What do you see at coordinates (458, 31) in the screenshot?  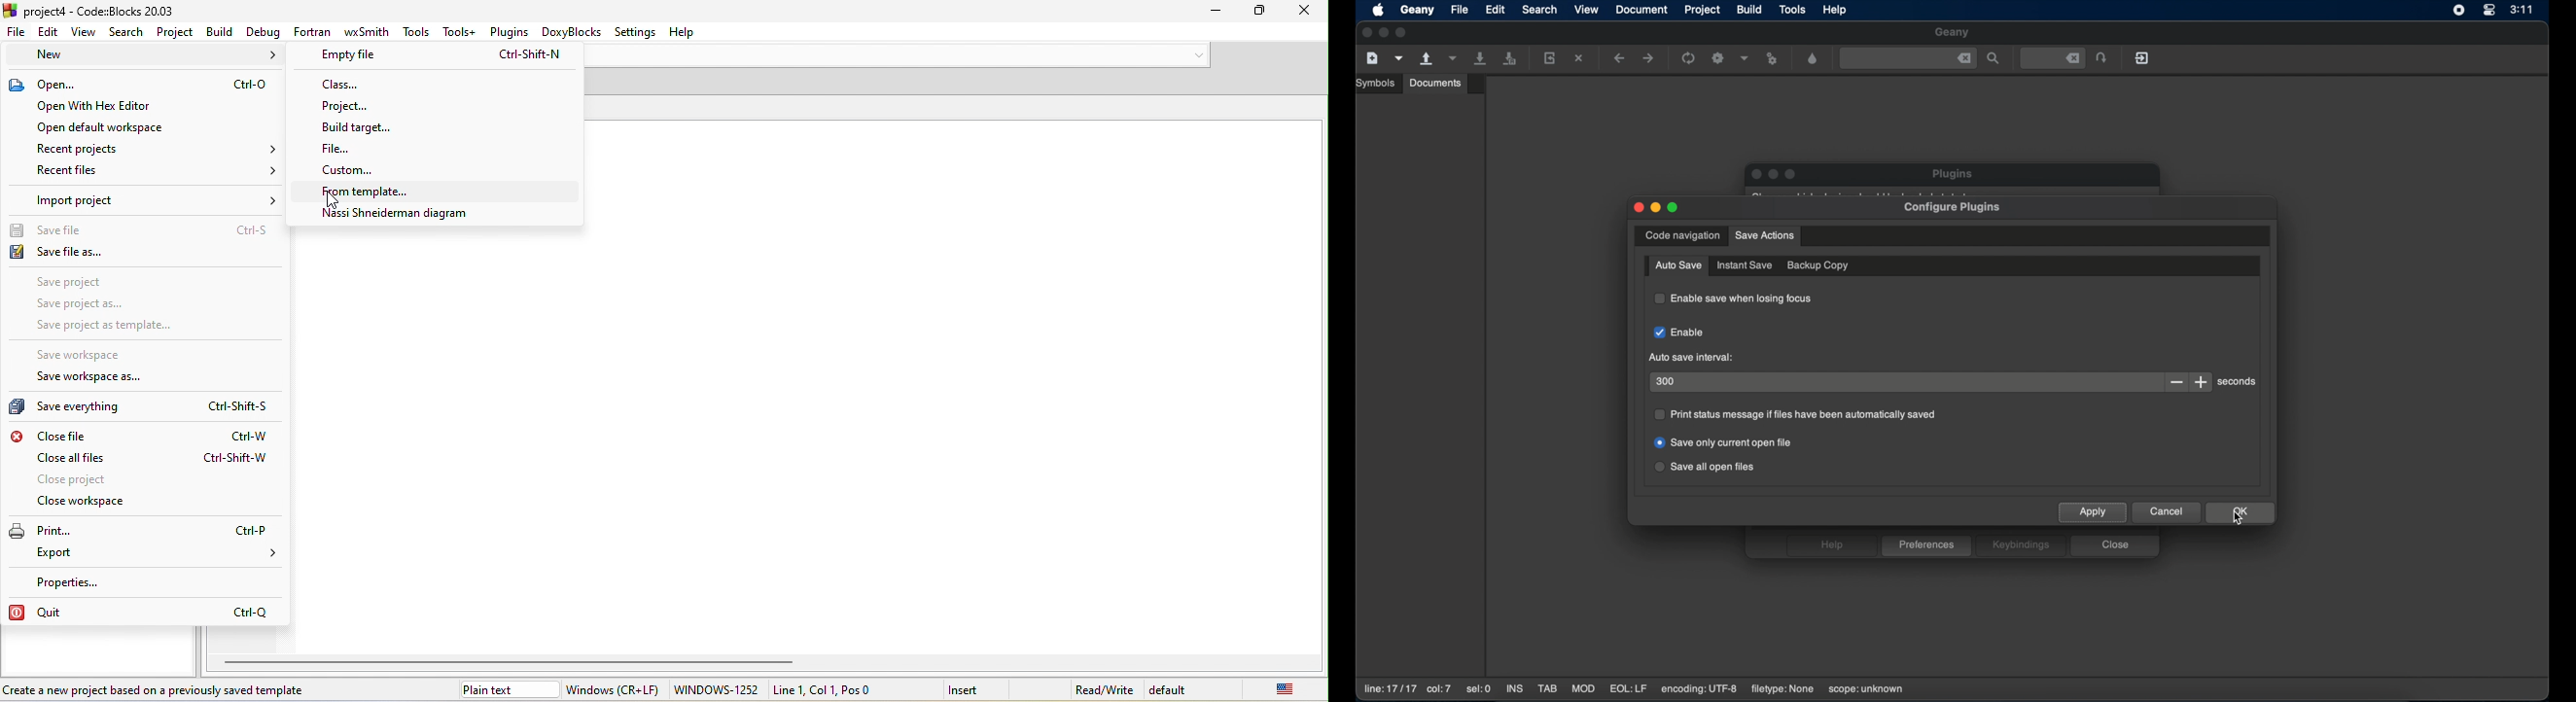 I see `tools+` at bounding box center [458, 31].